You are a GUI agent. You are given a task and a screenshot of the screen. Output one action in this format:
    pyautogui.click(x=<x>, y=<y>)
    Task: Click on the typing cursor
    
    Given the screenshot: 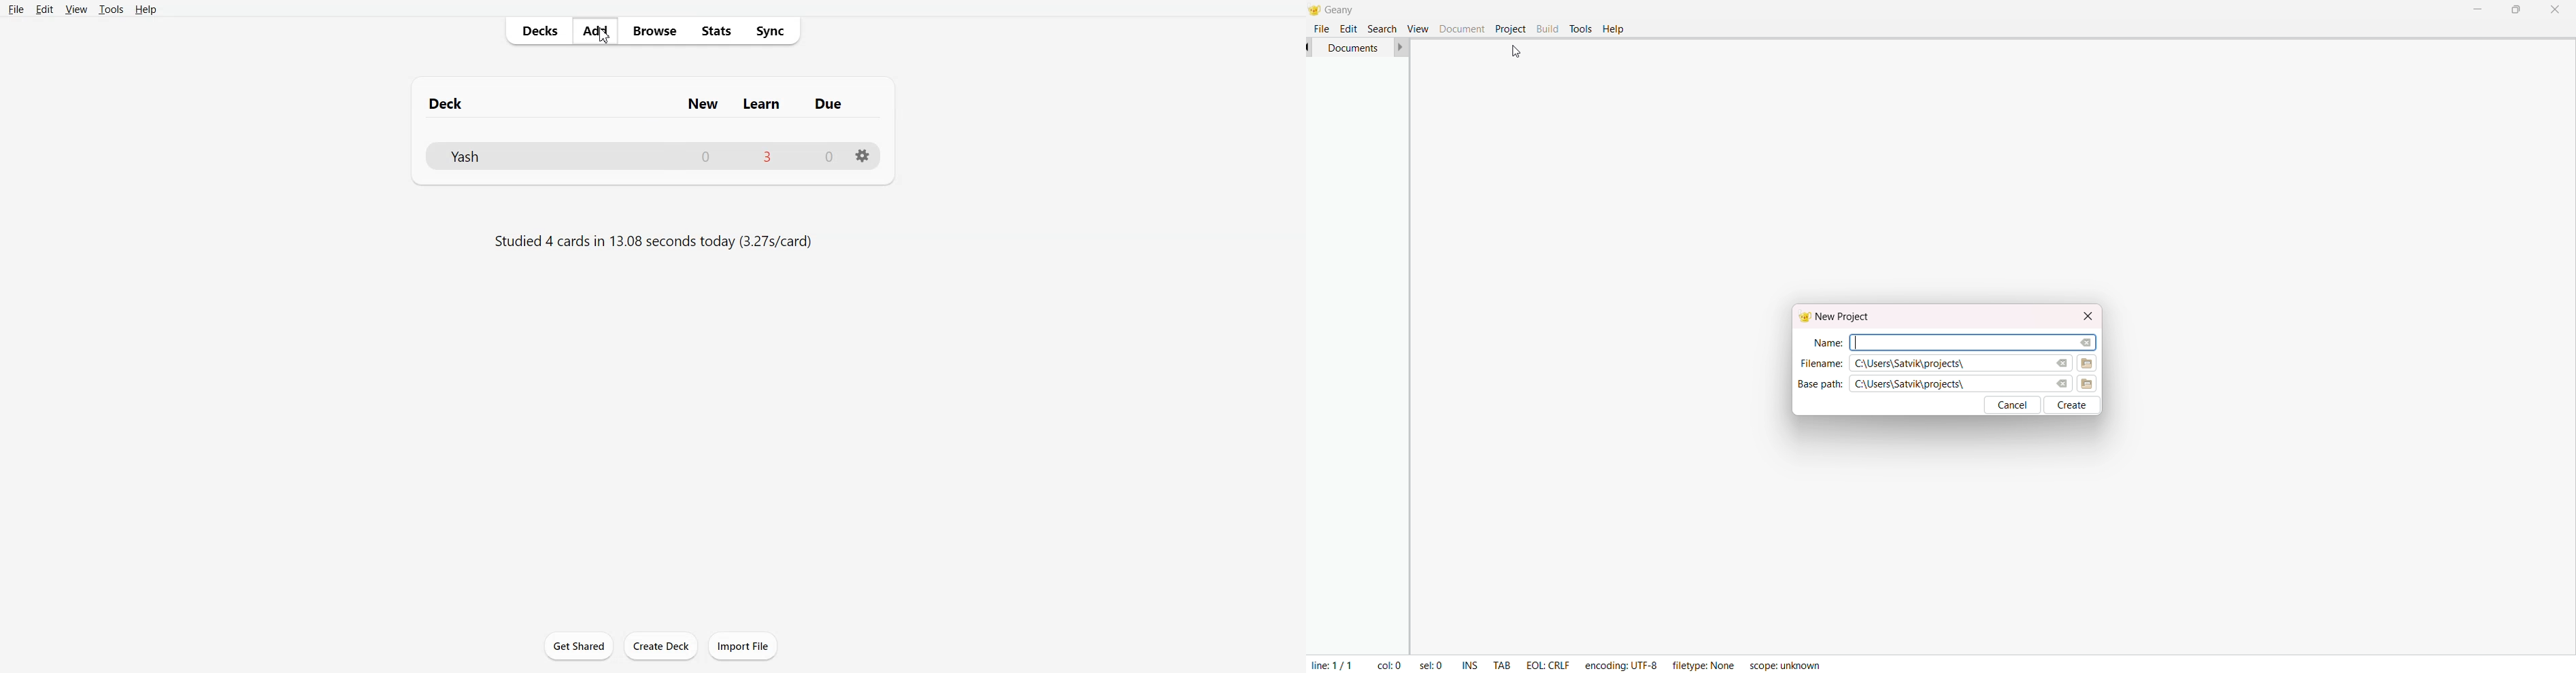 What is the action you would take?
    pyautogui.click(x=1860, y=341)
    